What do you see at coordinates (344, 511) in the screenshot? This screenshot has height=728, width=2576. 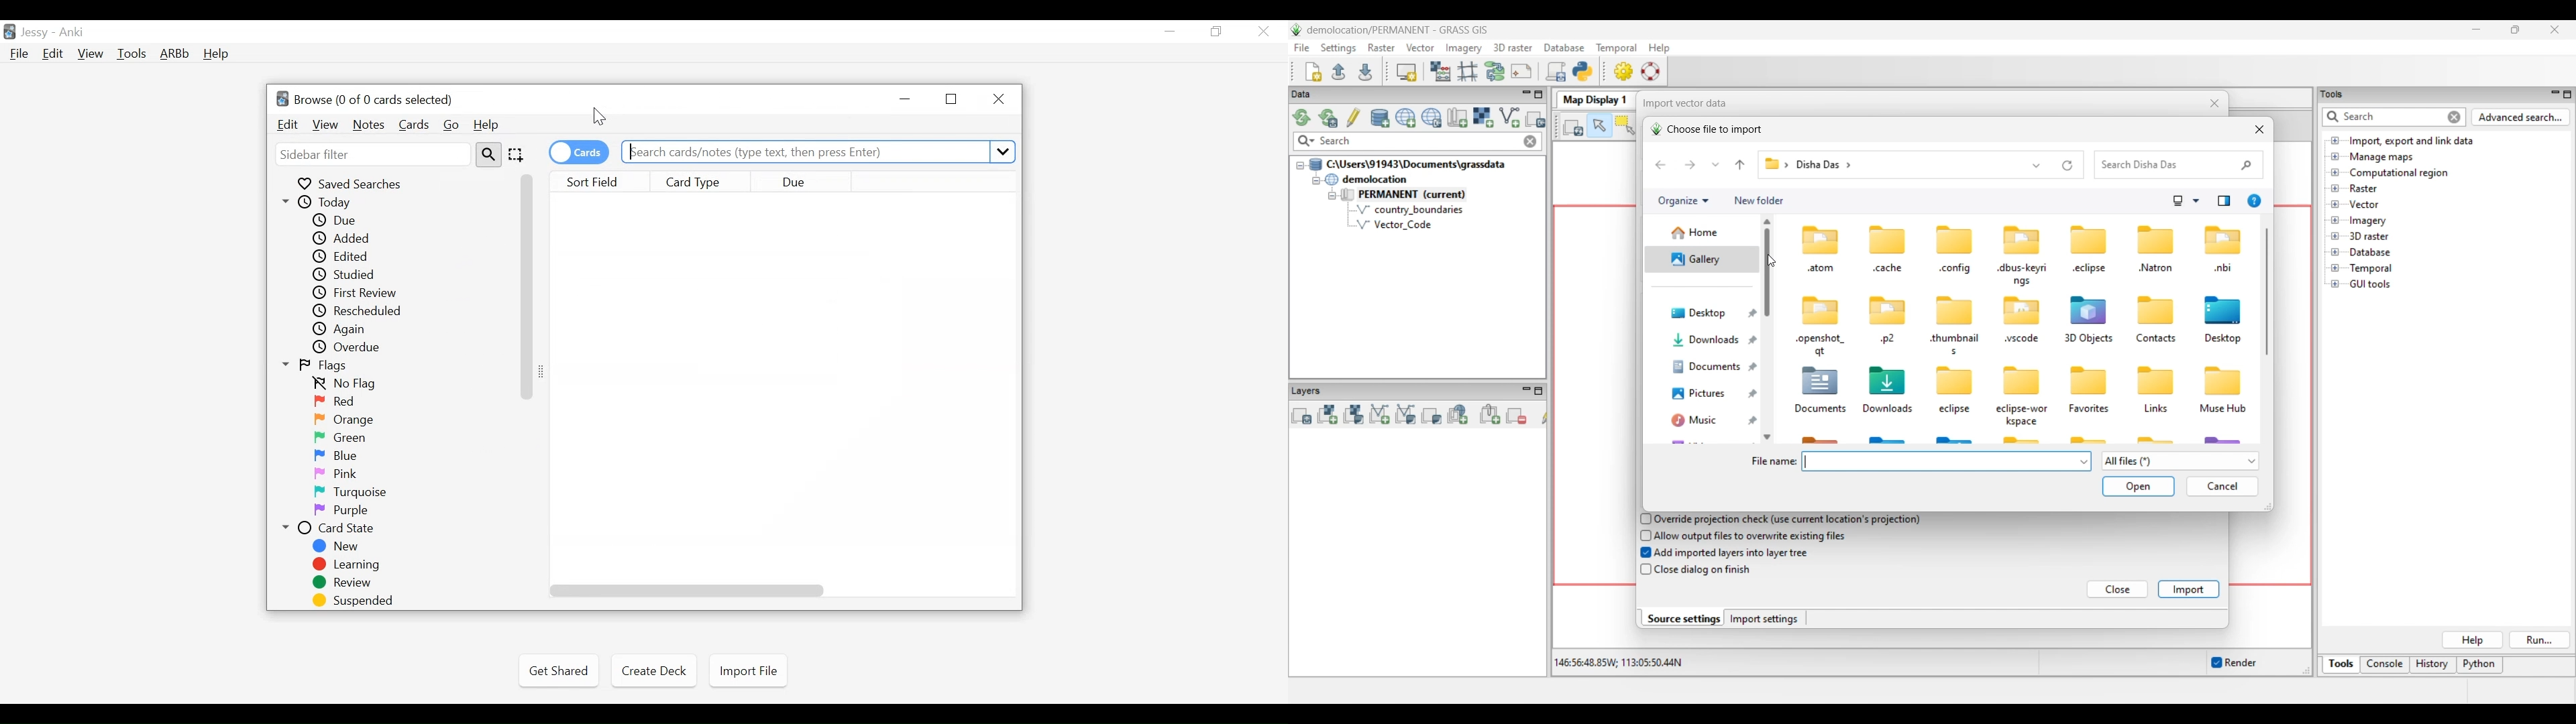 I see `Purple` at bounding box center [344, 511].